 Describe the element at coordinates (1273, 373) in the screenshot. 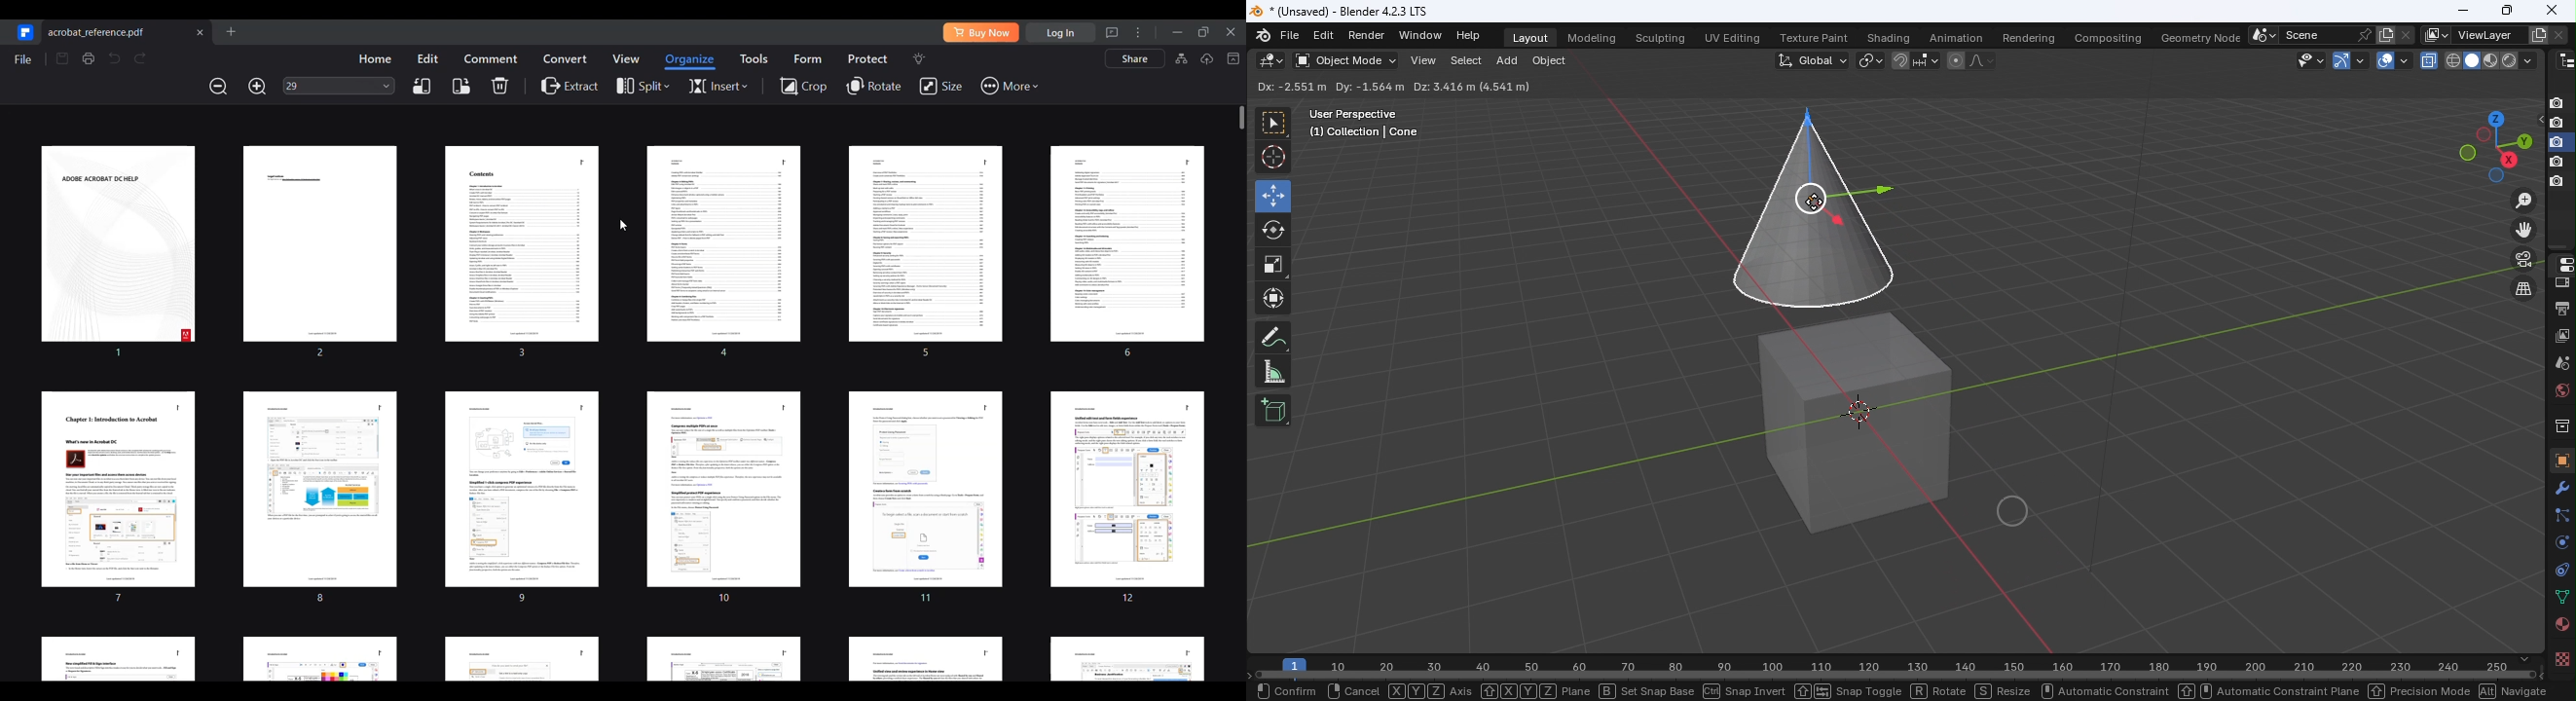

I see `Measurement` at that location.